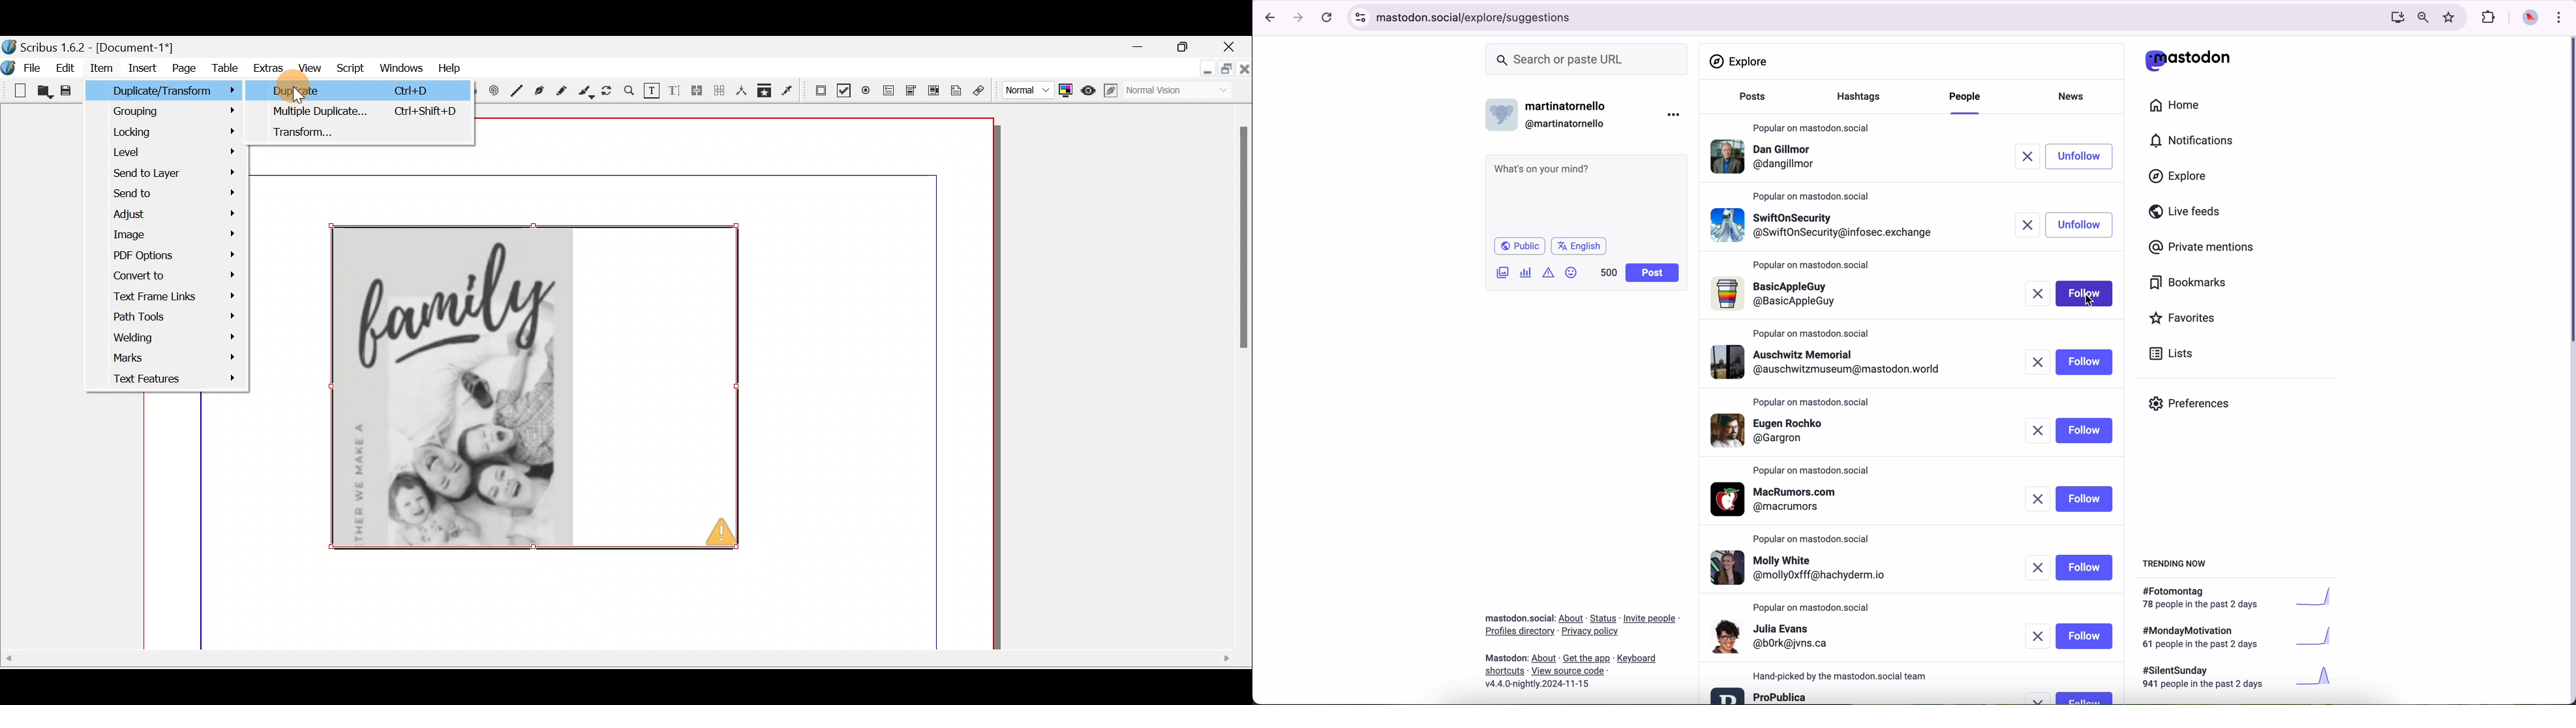 This screenshot has width=2576, height=728. What do you see at coordinates (1582, 647) in the screenshot?
I see `about` at bounding box center [1582, 647].